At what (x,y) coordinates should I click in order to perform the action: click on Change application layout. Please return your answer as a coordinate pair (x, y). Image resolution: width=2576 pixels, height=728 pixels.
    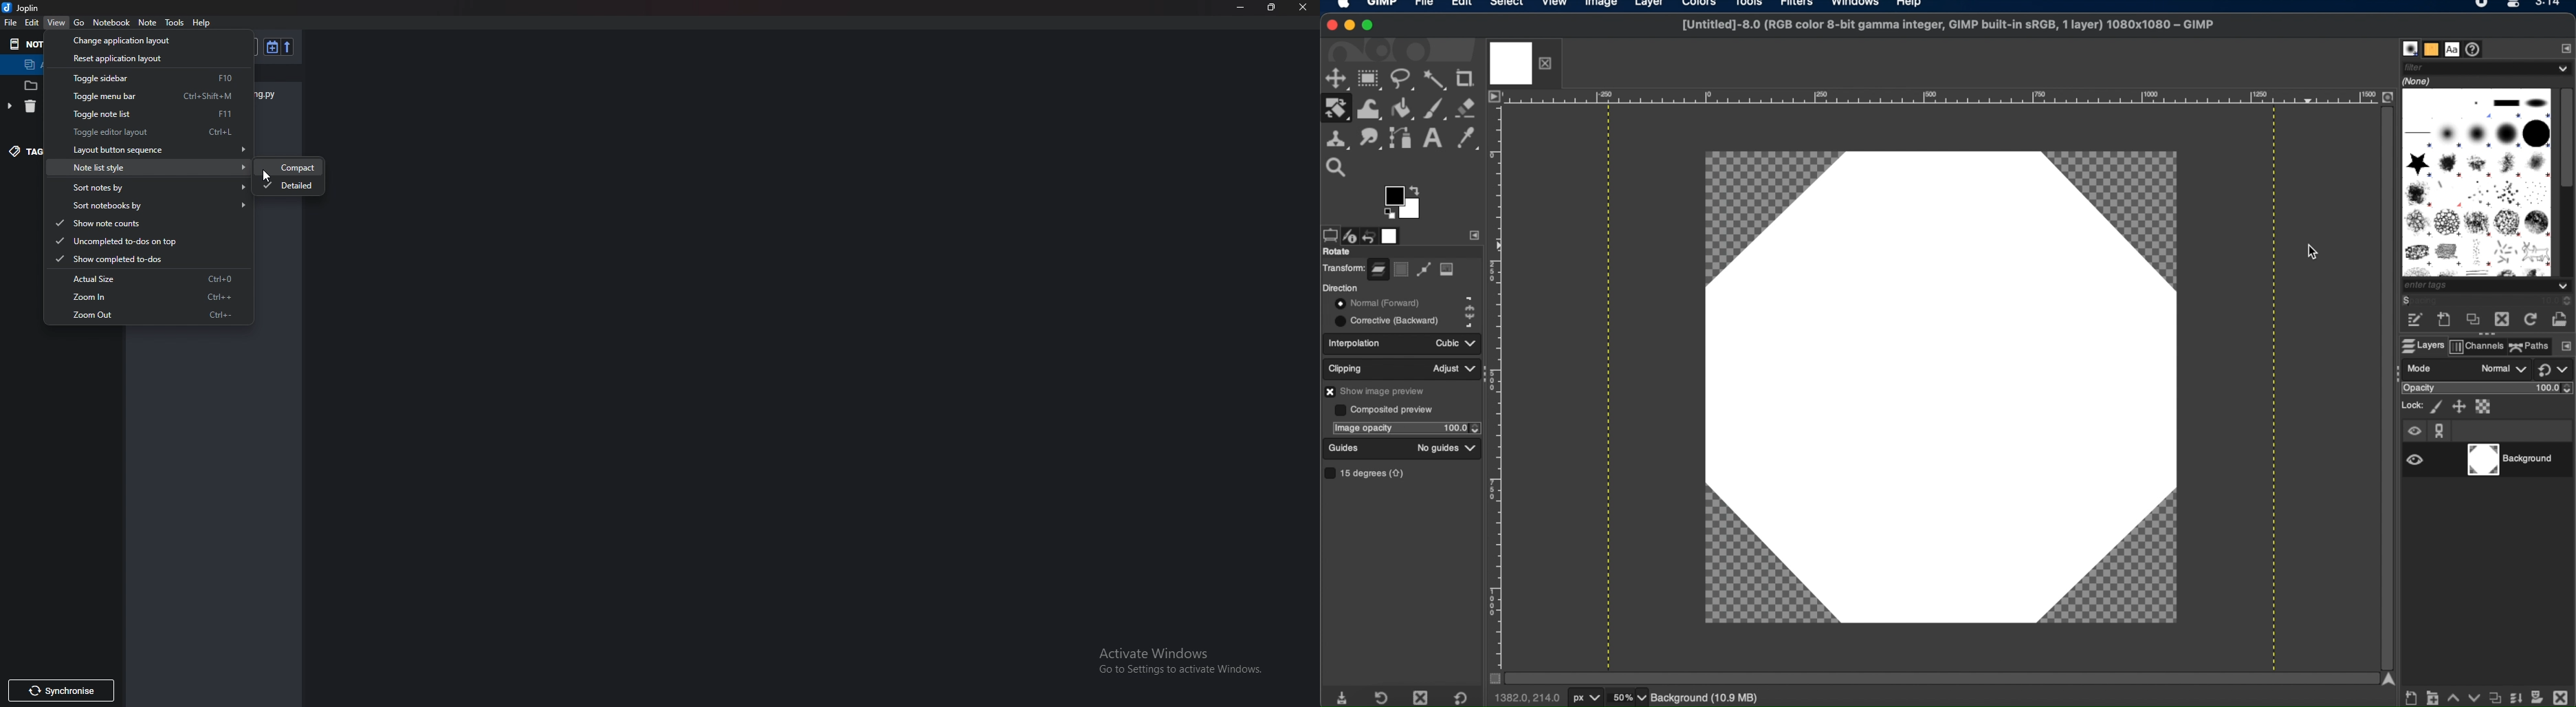
    Looking at the image, I should click on (144, 40).